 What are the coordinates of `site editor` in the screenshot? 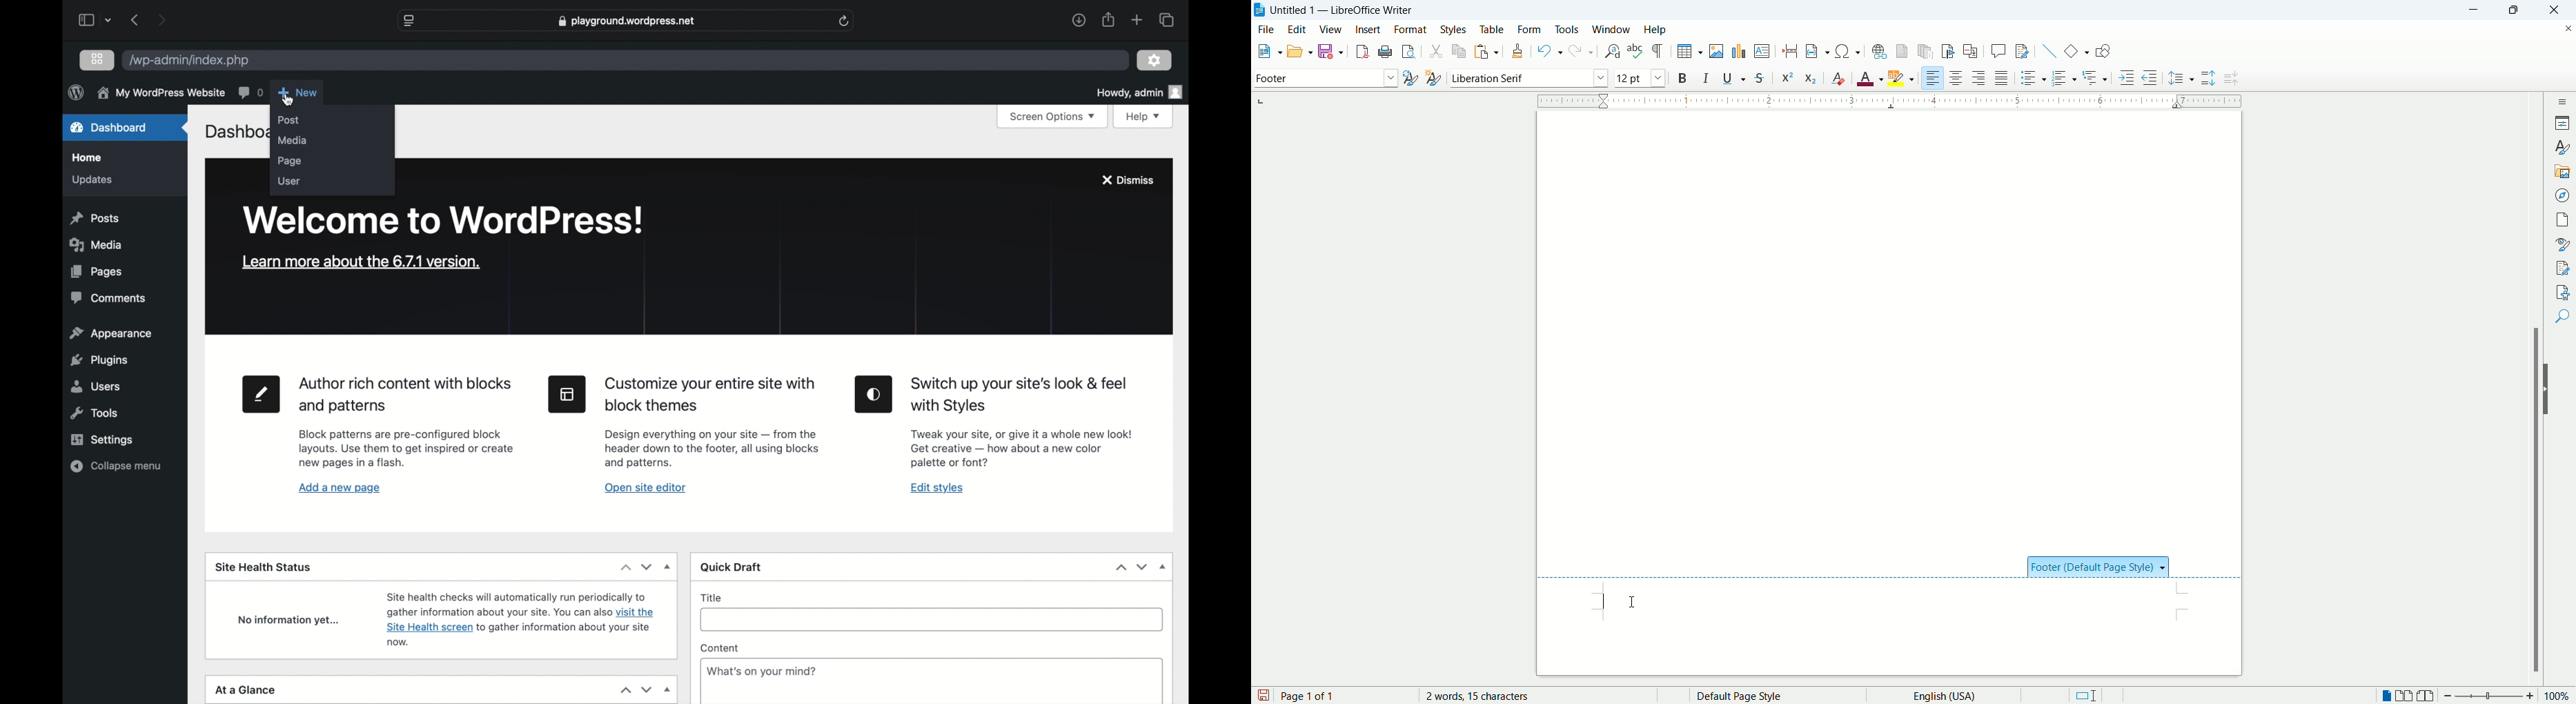 It's located at (567, 394).